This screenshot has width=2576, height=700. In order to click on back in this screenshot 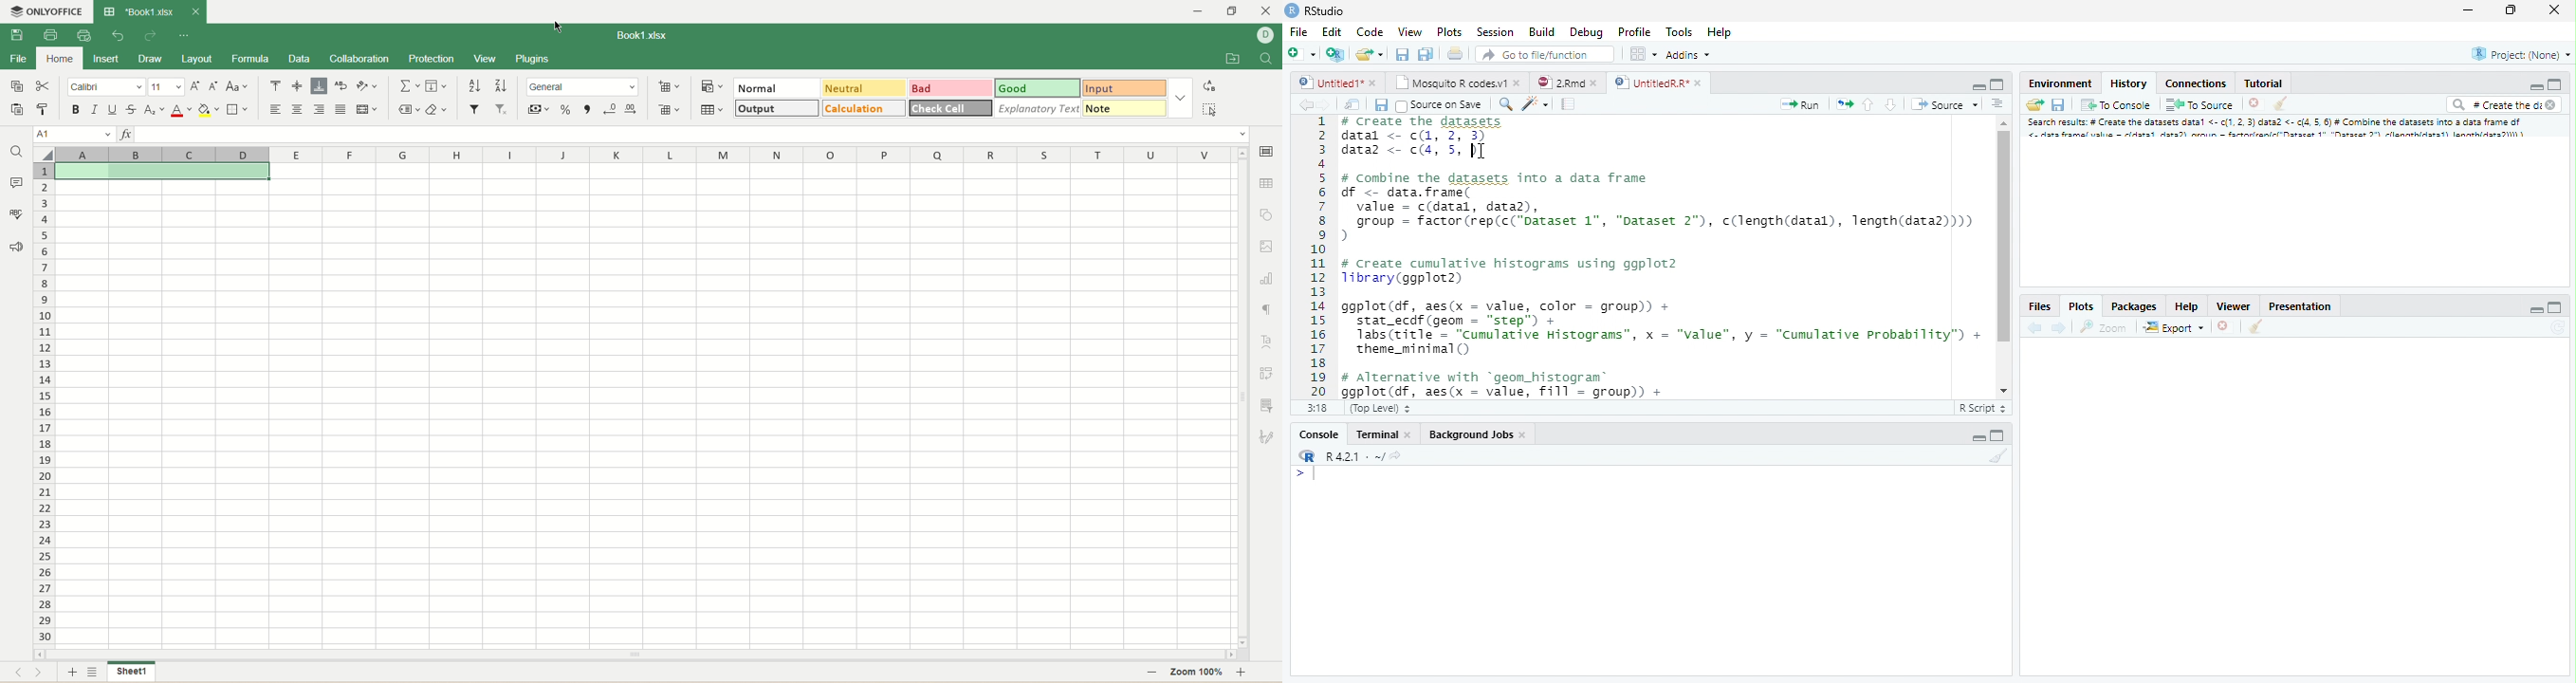, I will do `click(2035, 329)`.